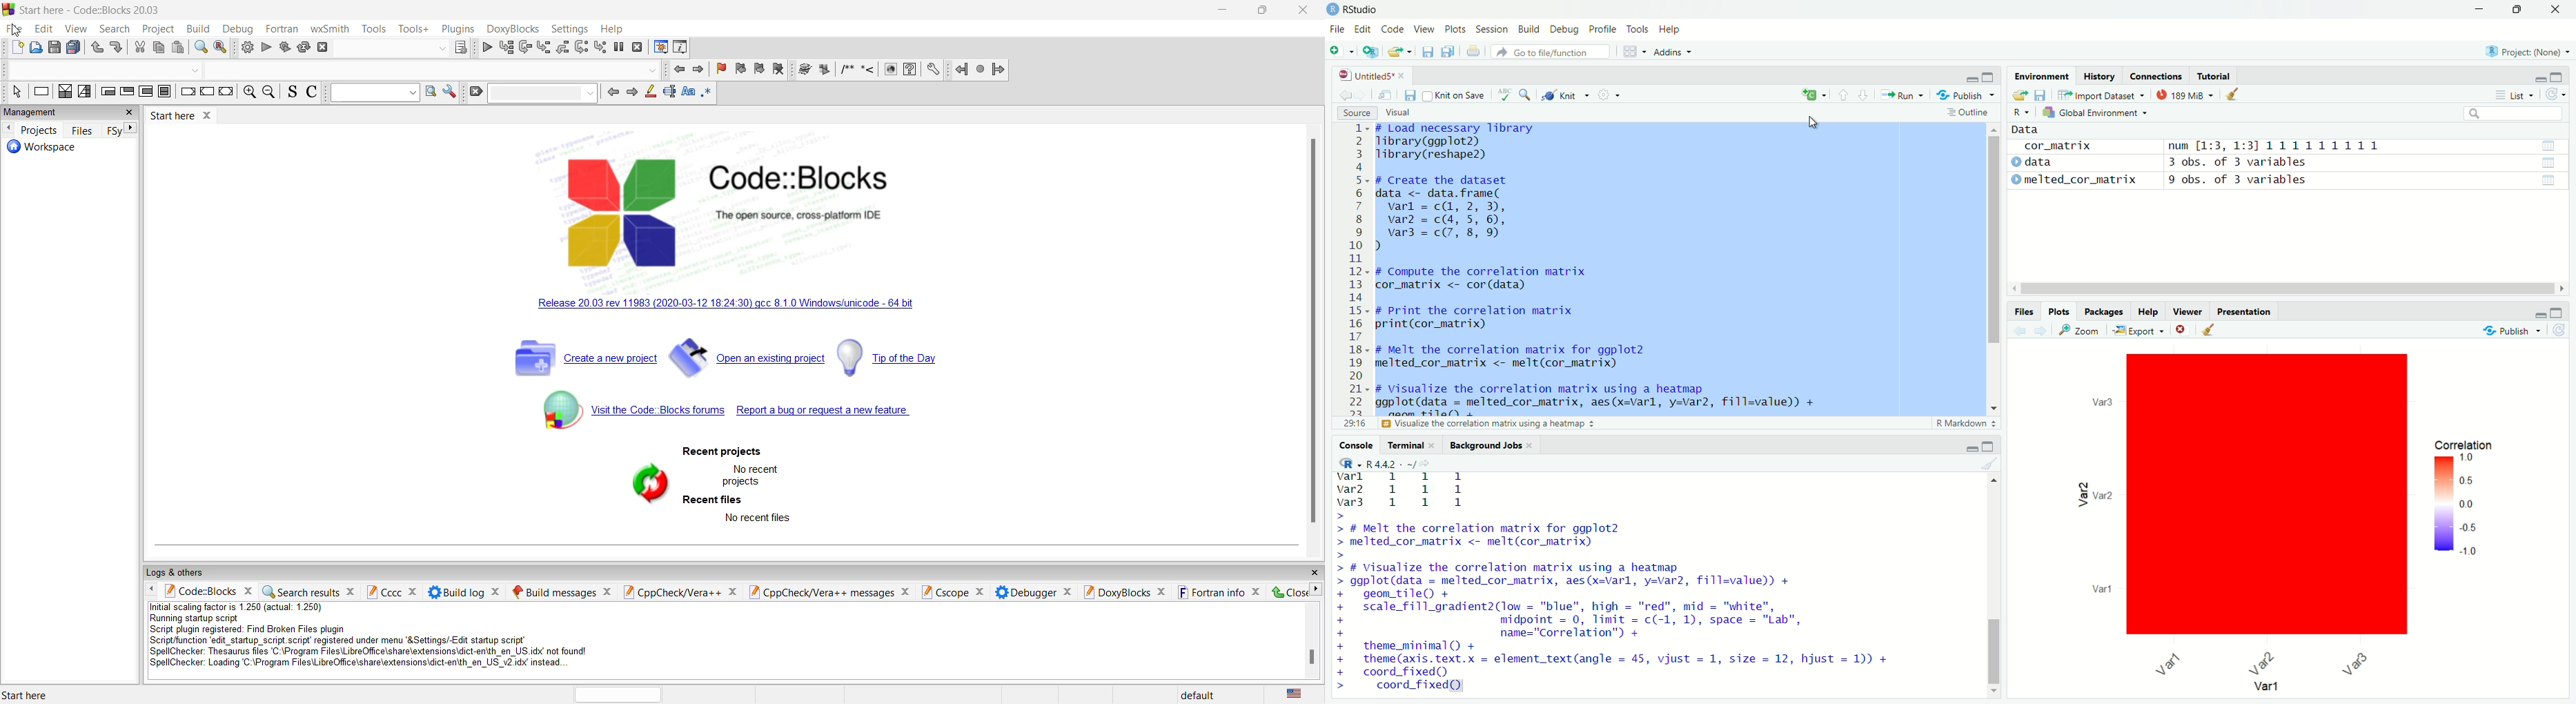 This screenshot has height=728, width=2576. What do you see at coordinates (2101, 76) in the screenshot?
I see `history` at bounding box center [2101, 76].